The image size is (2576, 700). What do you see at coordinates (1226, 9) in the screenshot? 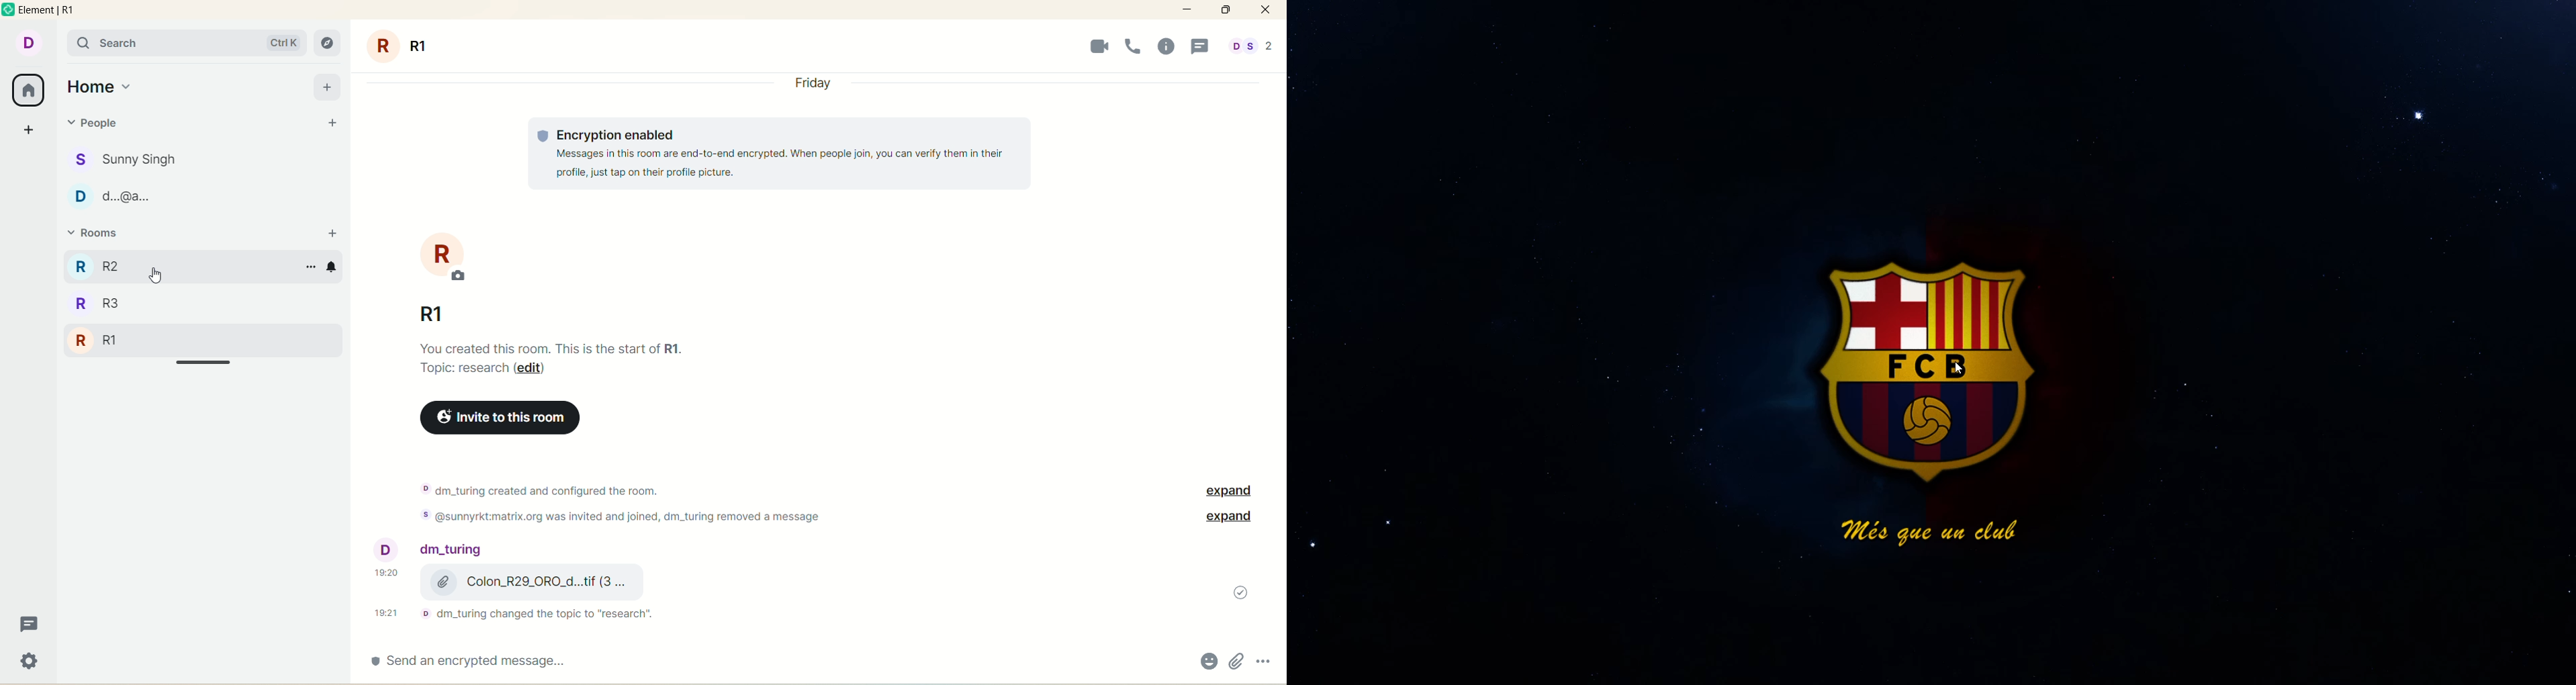
I see `maximize` at bounding box center [1226, 9].